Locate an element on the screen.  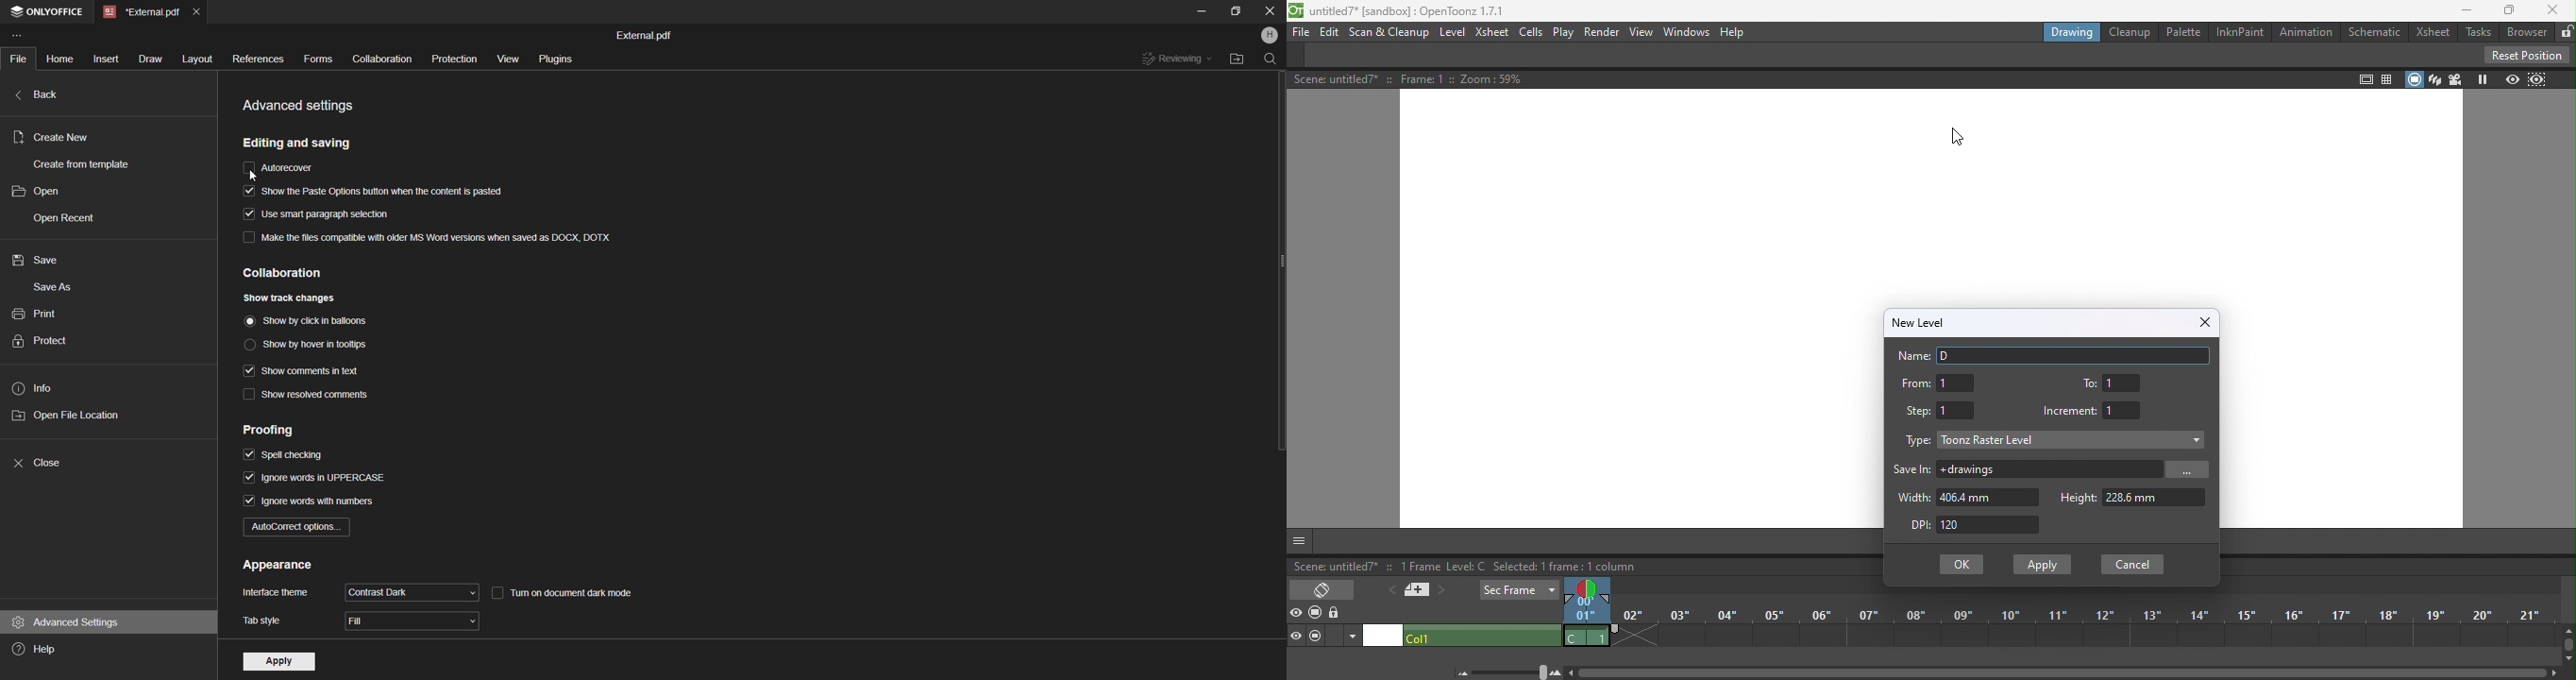
File is located at coordinates (21, 58).